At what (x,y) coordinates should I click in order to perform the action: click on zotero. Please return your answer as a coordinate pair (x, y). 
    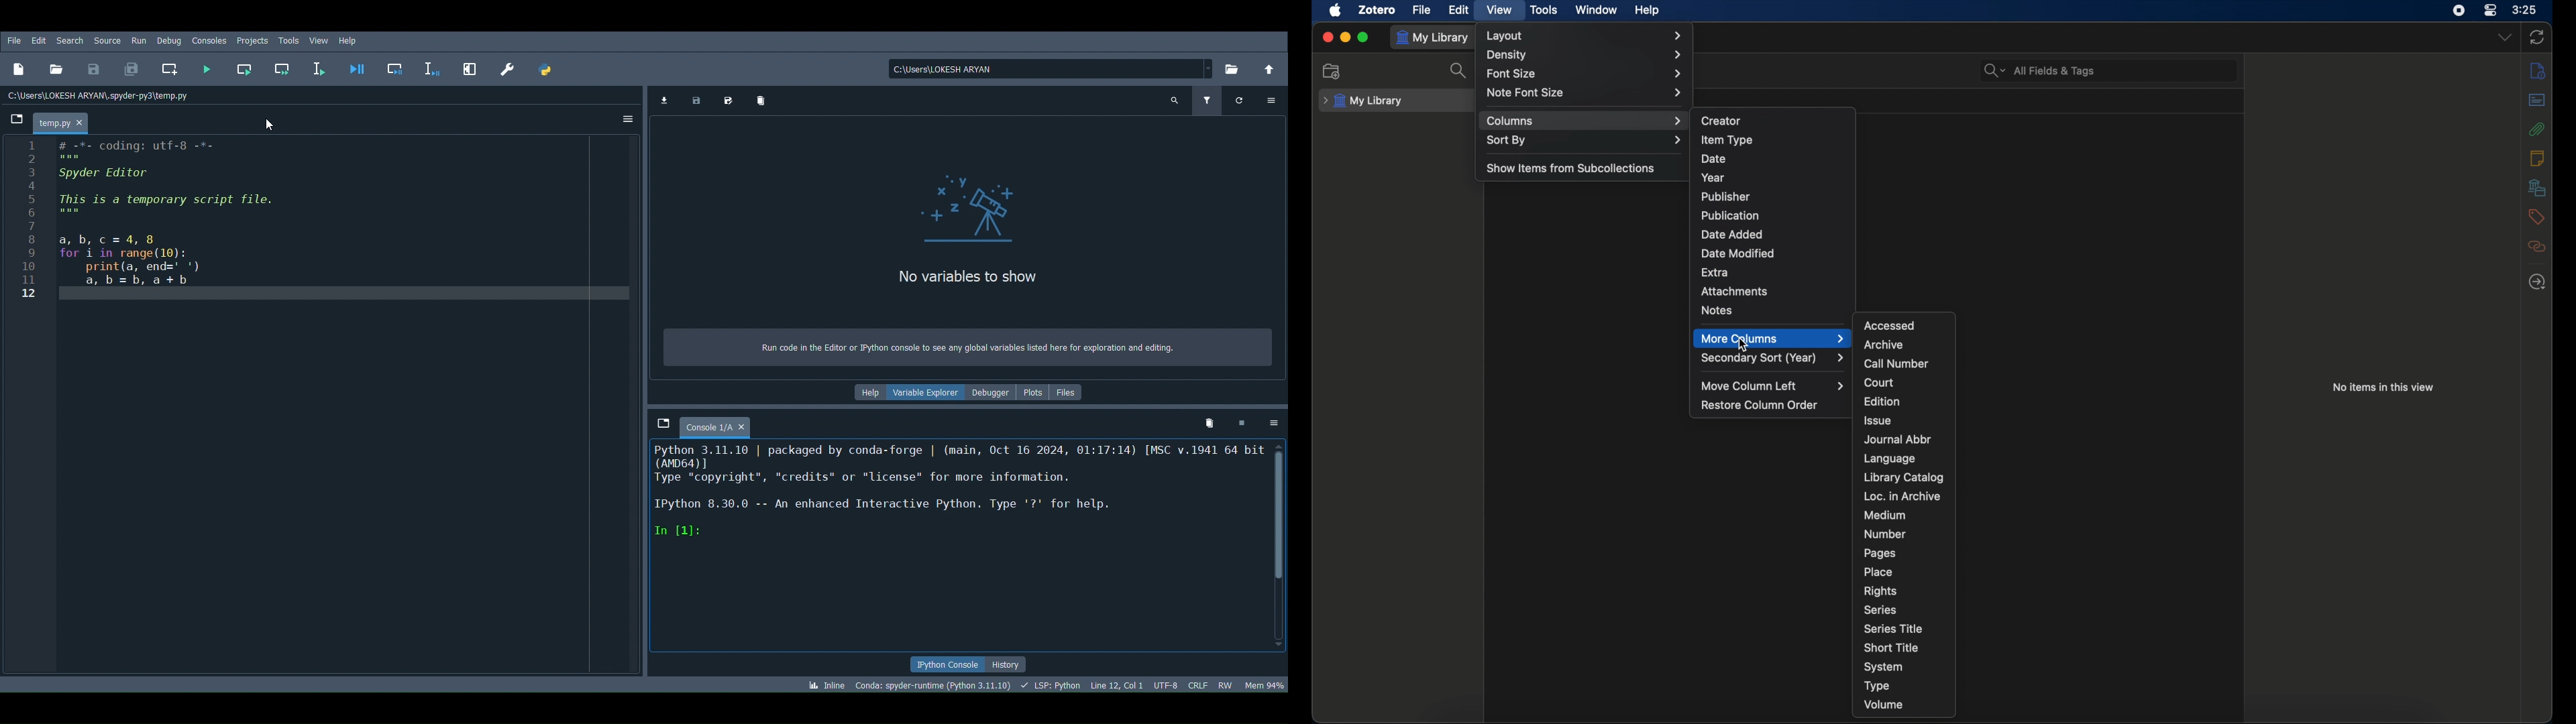
    Looking at the image, I should click on (1377, 9).